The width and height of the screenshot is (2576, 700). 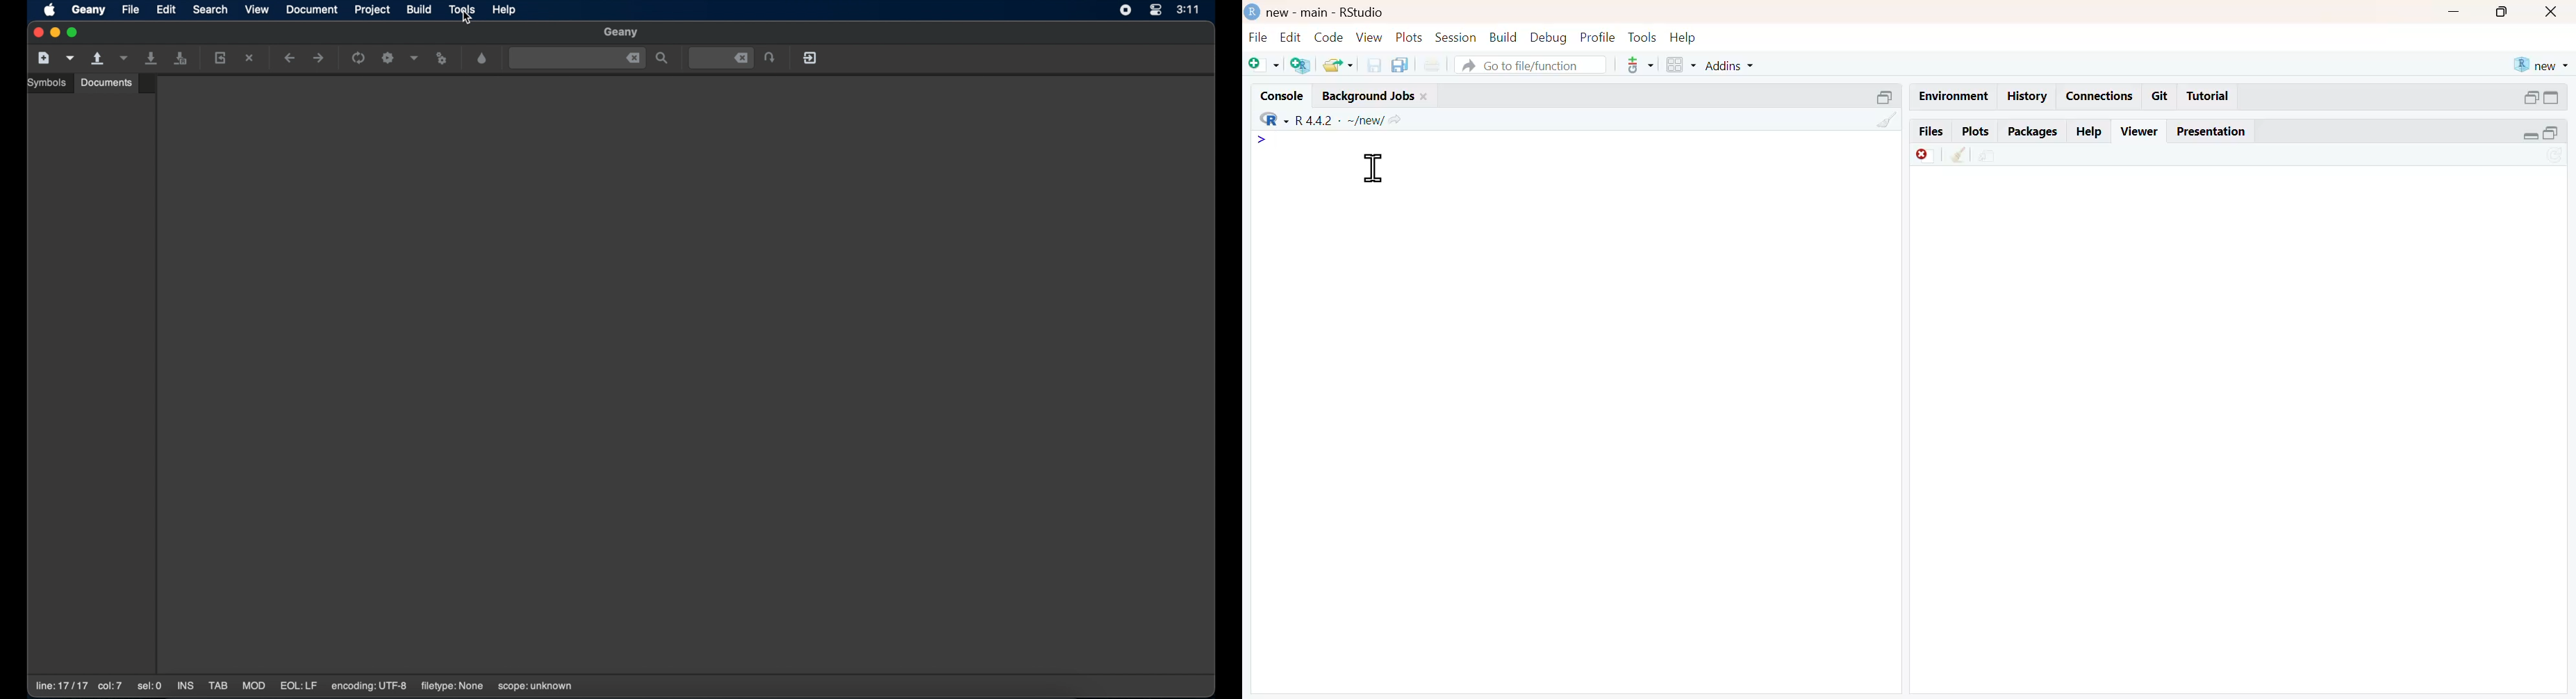 What do you see at coordinates (1640, 67) in the screenshot?
I see `git pane` at bounding box center [1640, 67].